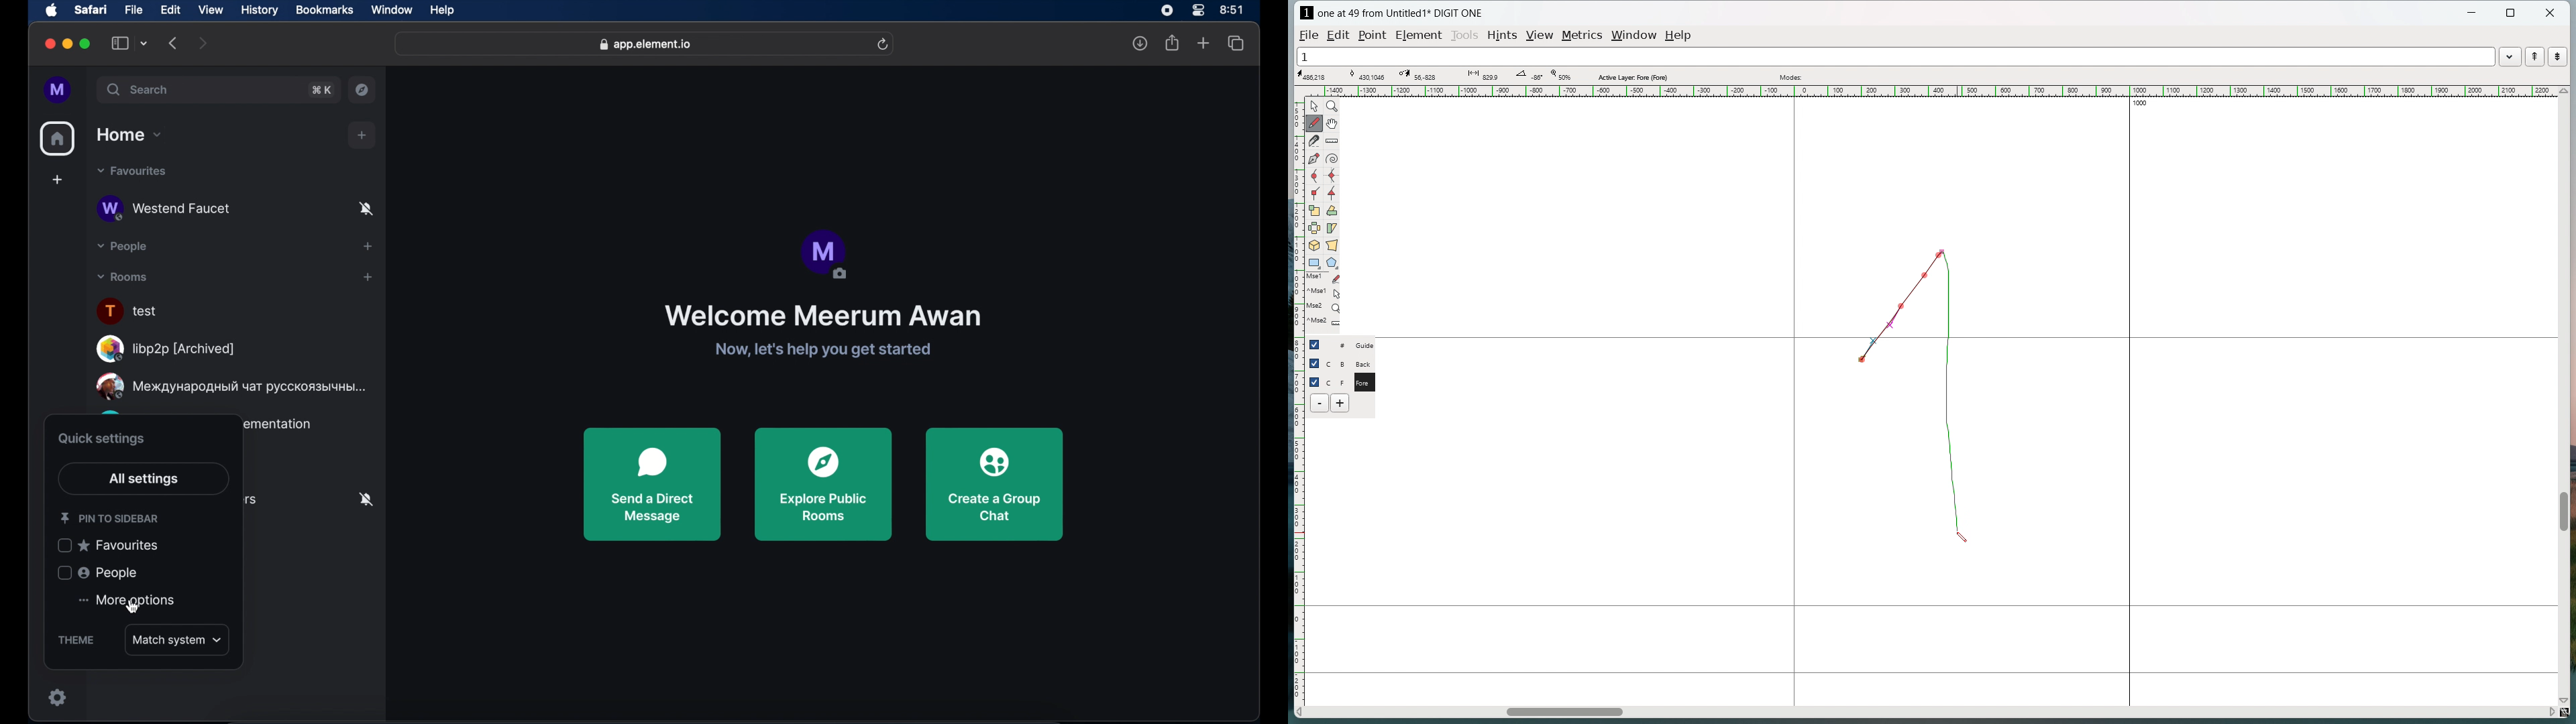 This screenshot has height=728, width=2576. What do you see at coordinates (1340, 35) in the screenshot?
I see `edit` at bounding box center [1340, 35].